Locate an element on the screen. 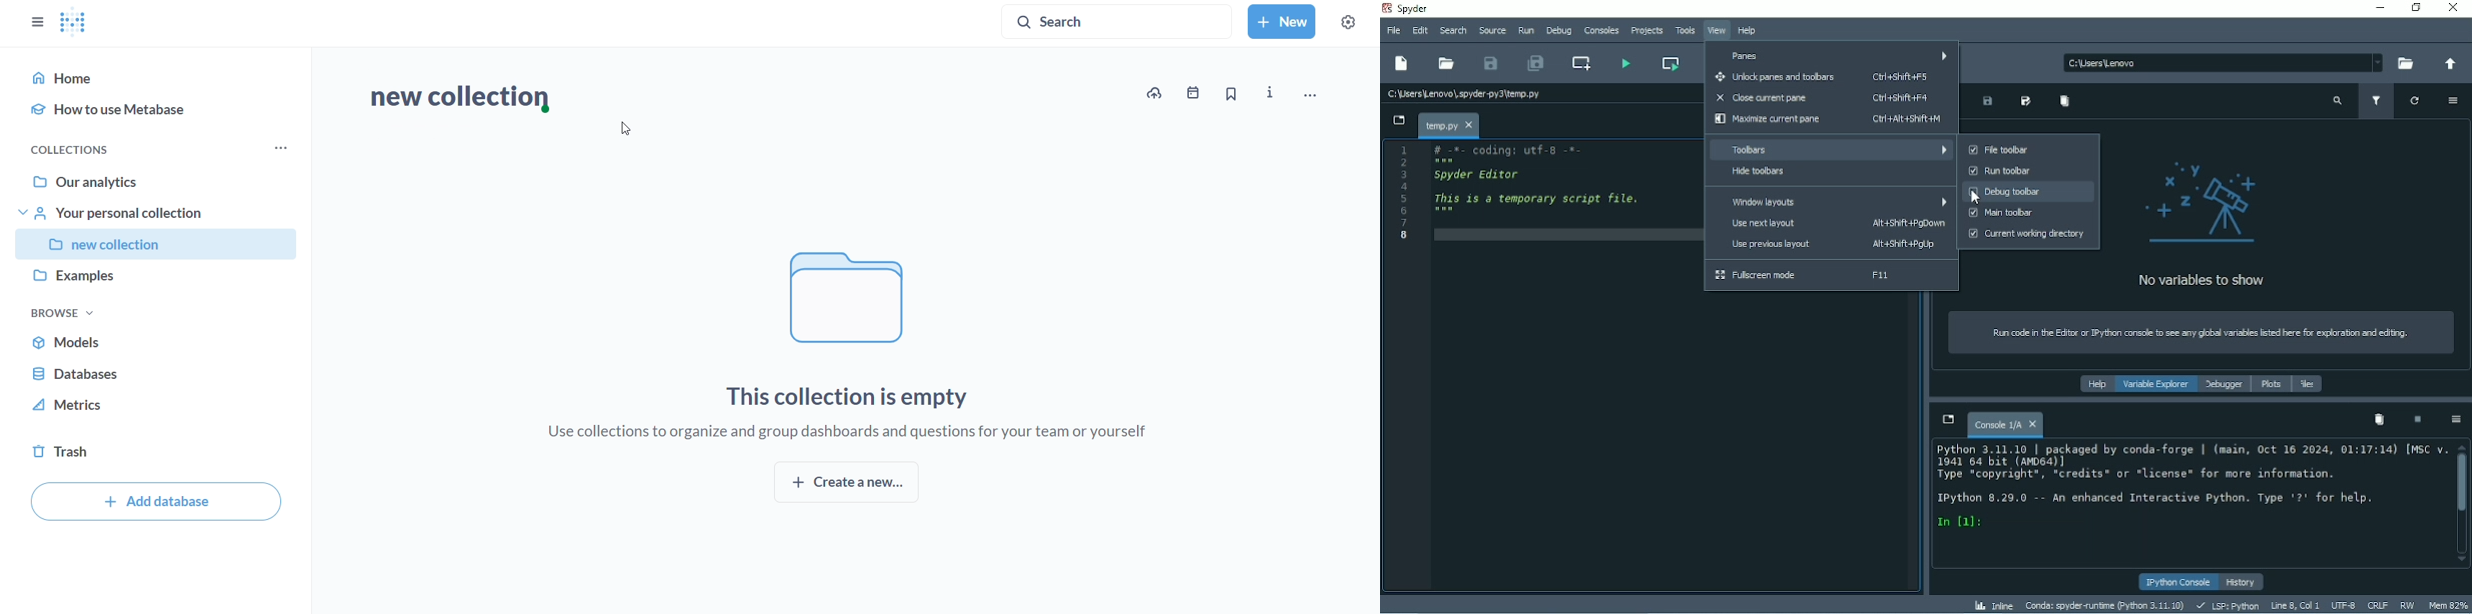  Debugger is located at coordinates (2224, 385).